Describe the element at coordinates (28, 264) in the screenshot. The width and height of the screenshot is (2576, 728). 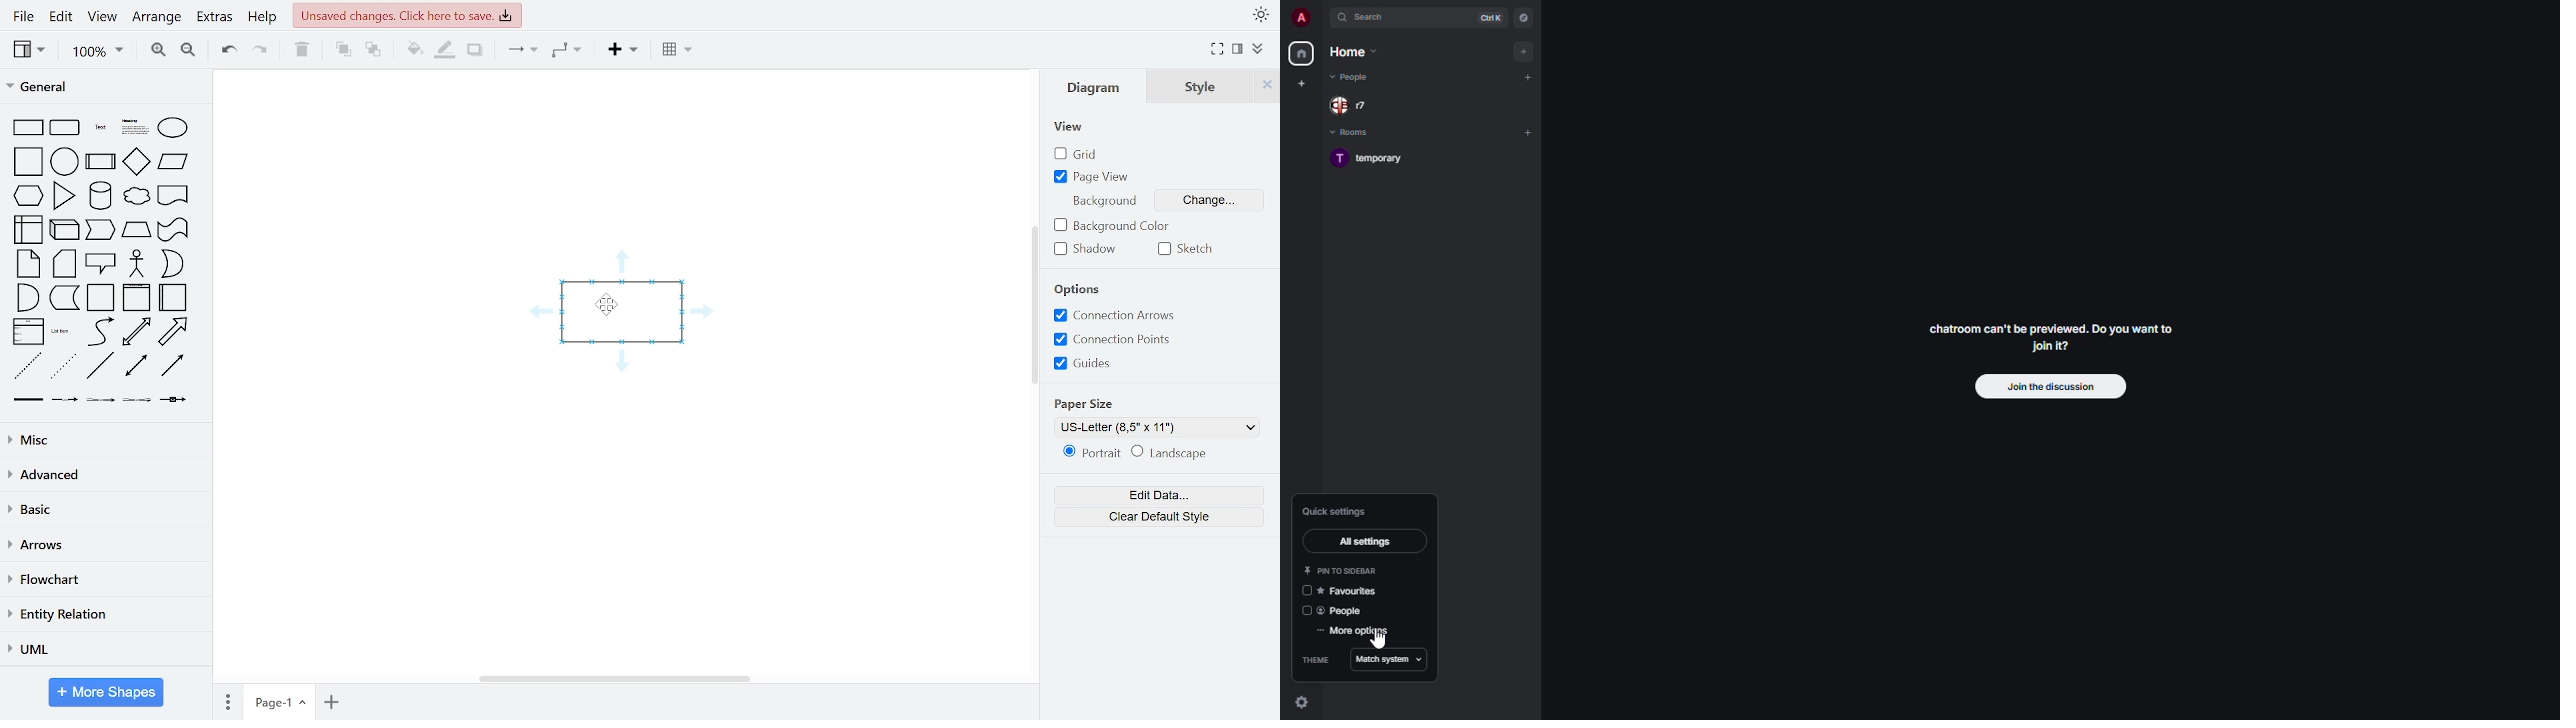
I see `note` at that location.